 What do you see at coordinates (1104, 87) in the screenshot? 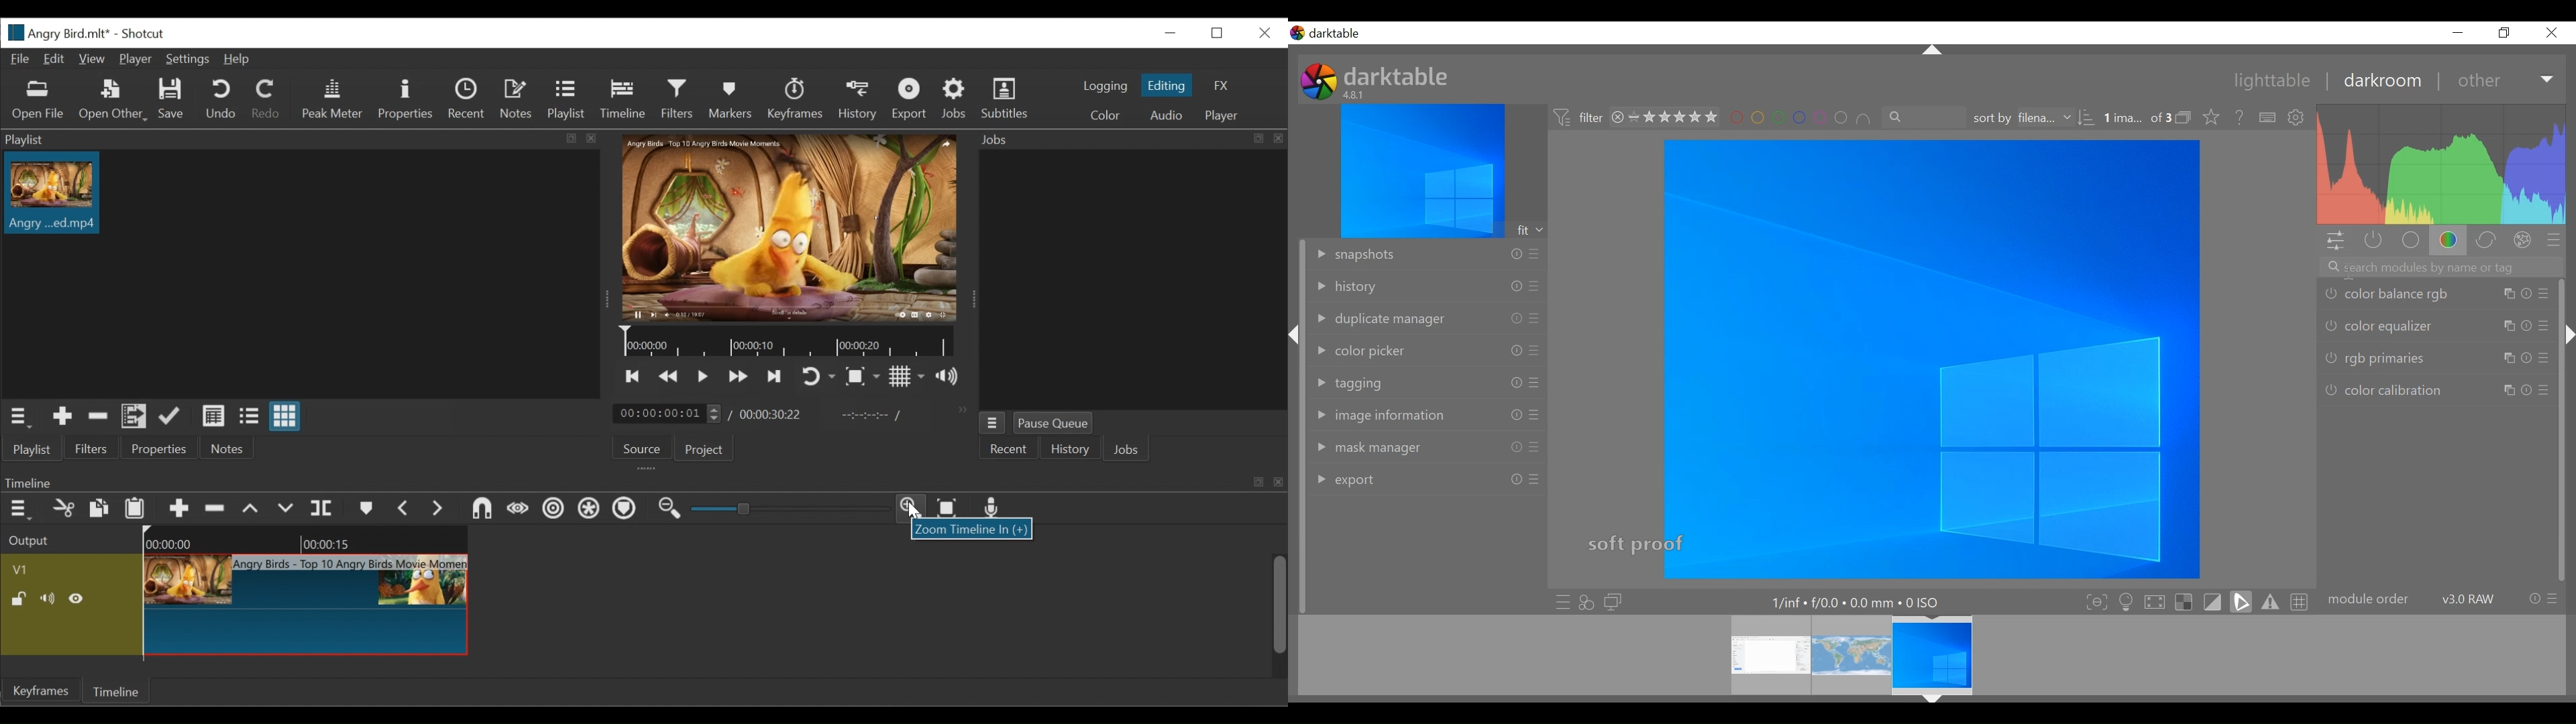
I see `logging` at bounding box center [1104, 87].